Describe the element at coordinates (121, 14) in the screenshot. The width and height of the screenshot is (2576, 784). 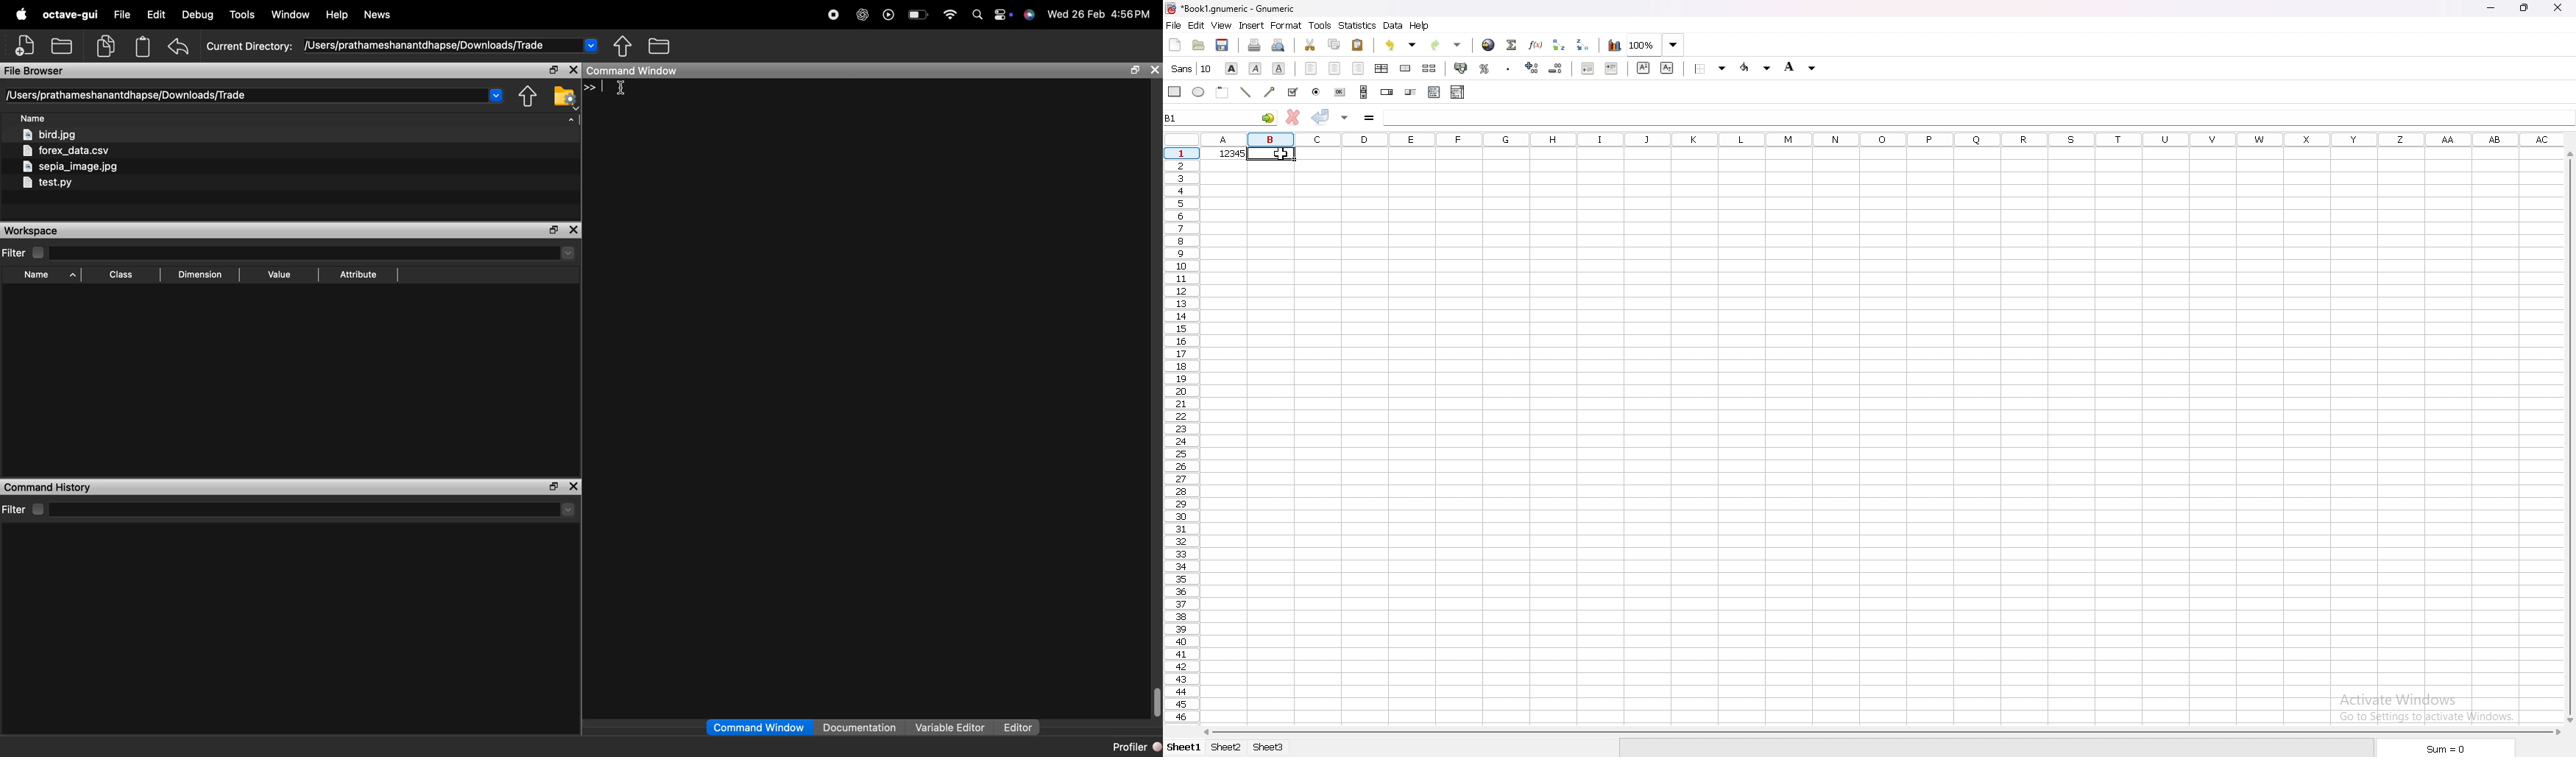
I see `file` at that location.